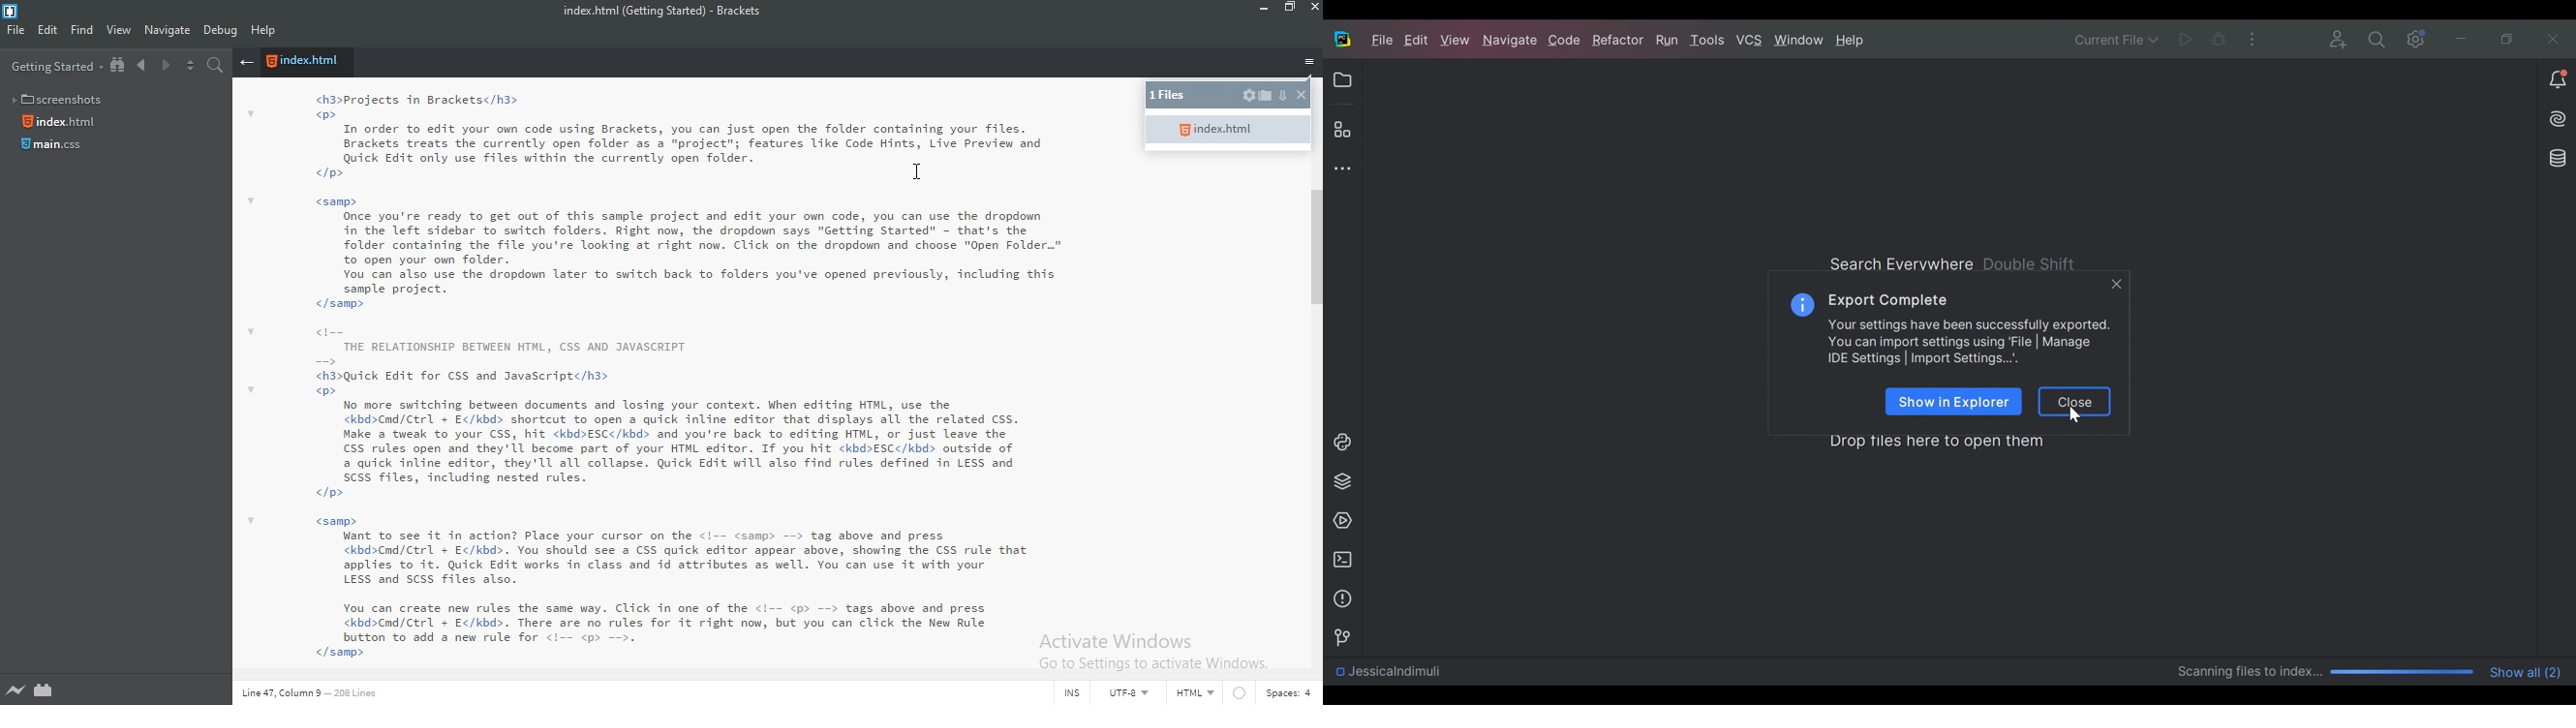 The height and width of the screenshot is (728, 2576). What do you see at coordinates (1799, 40) in the screenshot?
I see `Window` at bounding box center [1799, 40].